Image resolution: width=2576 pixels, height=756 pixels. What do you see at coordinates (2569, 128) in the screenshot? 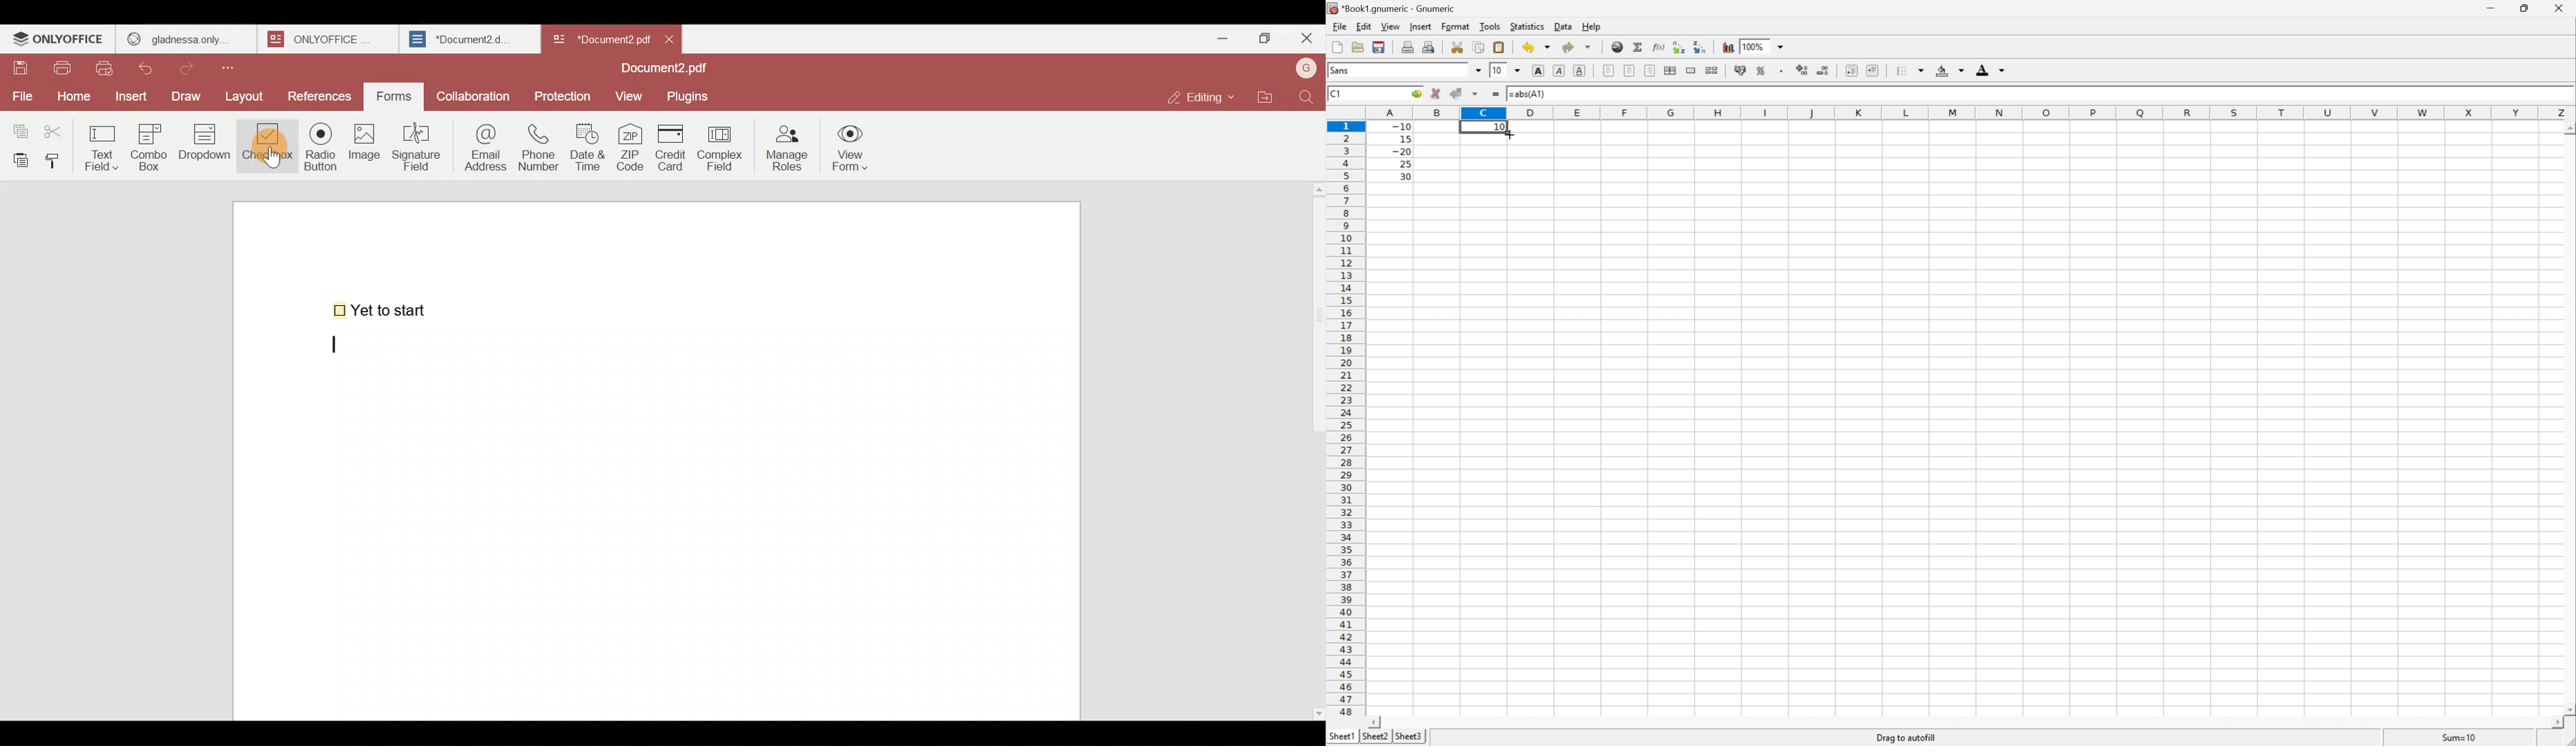
I see `Scroll up` at bounding box center [2569, 128].